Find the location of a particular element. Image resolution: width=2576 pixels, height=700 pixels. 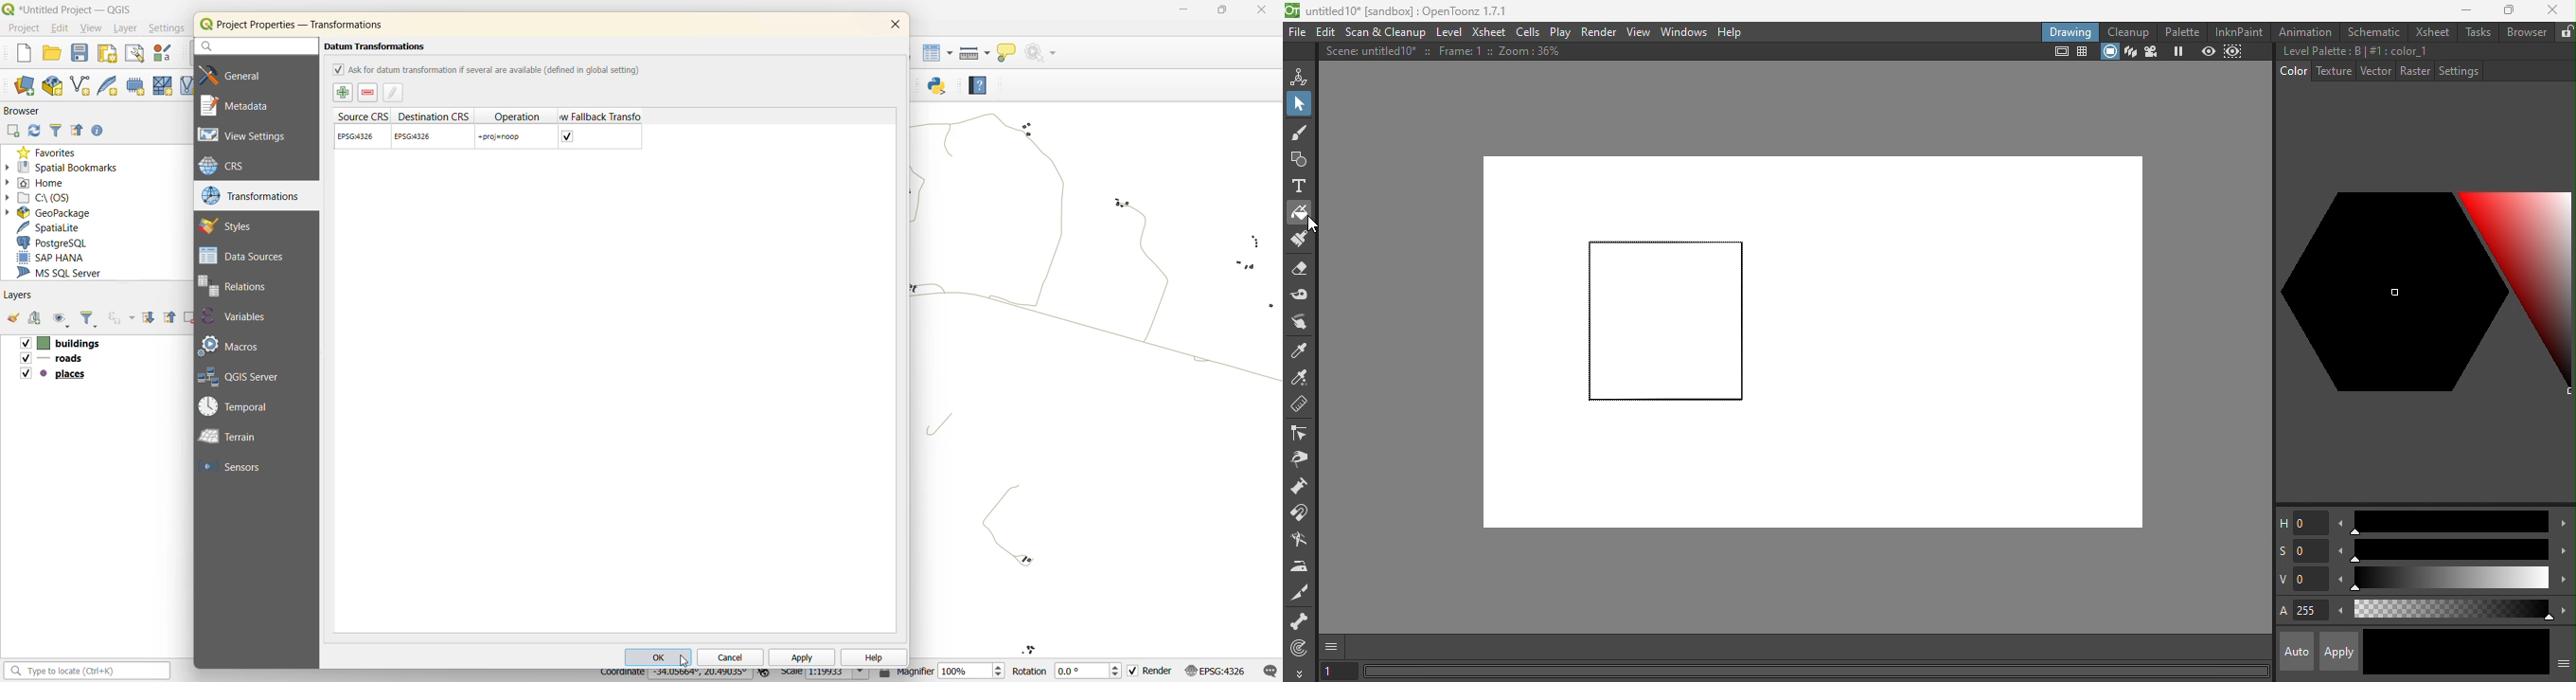

magnifier is located at coordinates (942, 674).